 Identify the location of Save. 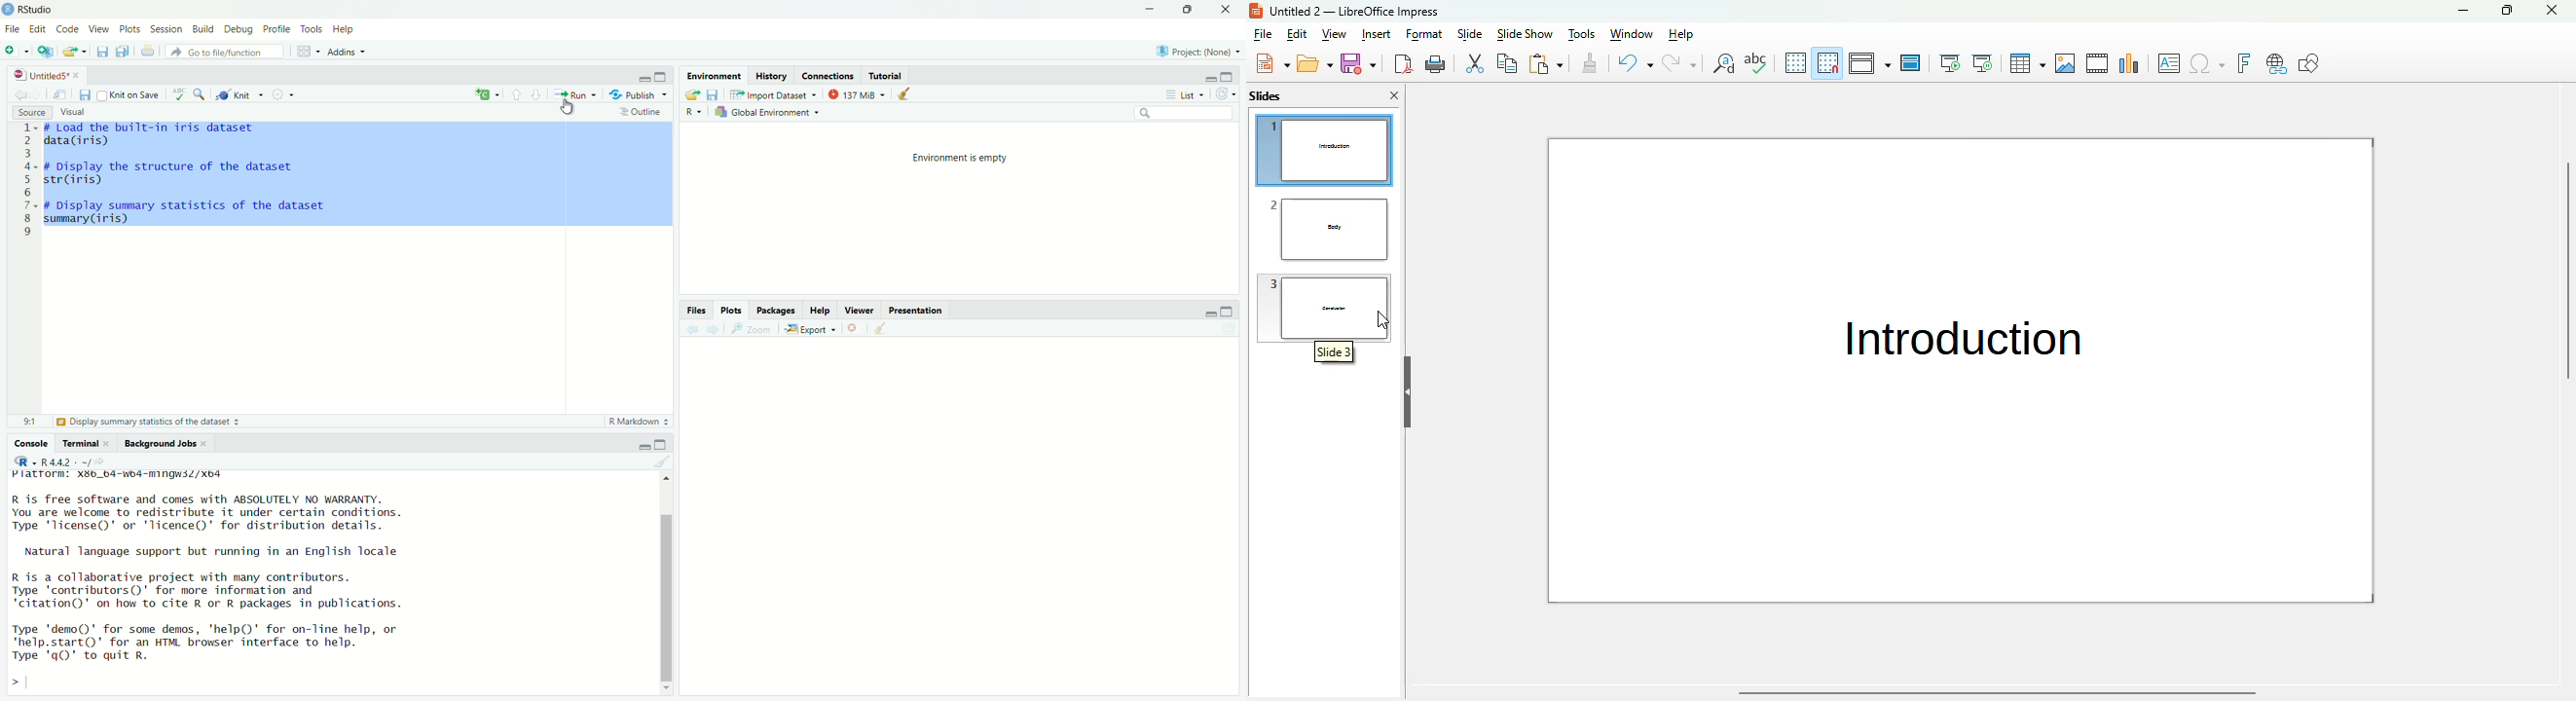
(84, 95).